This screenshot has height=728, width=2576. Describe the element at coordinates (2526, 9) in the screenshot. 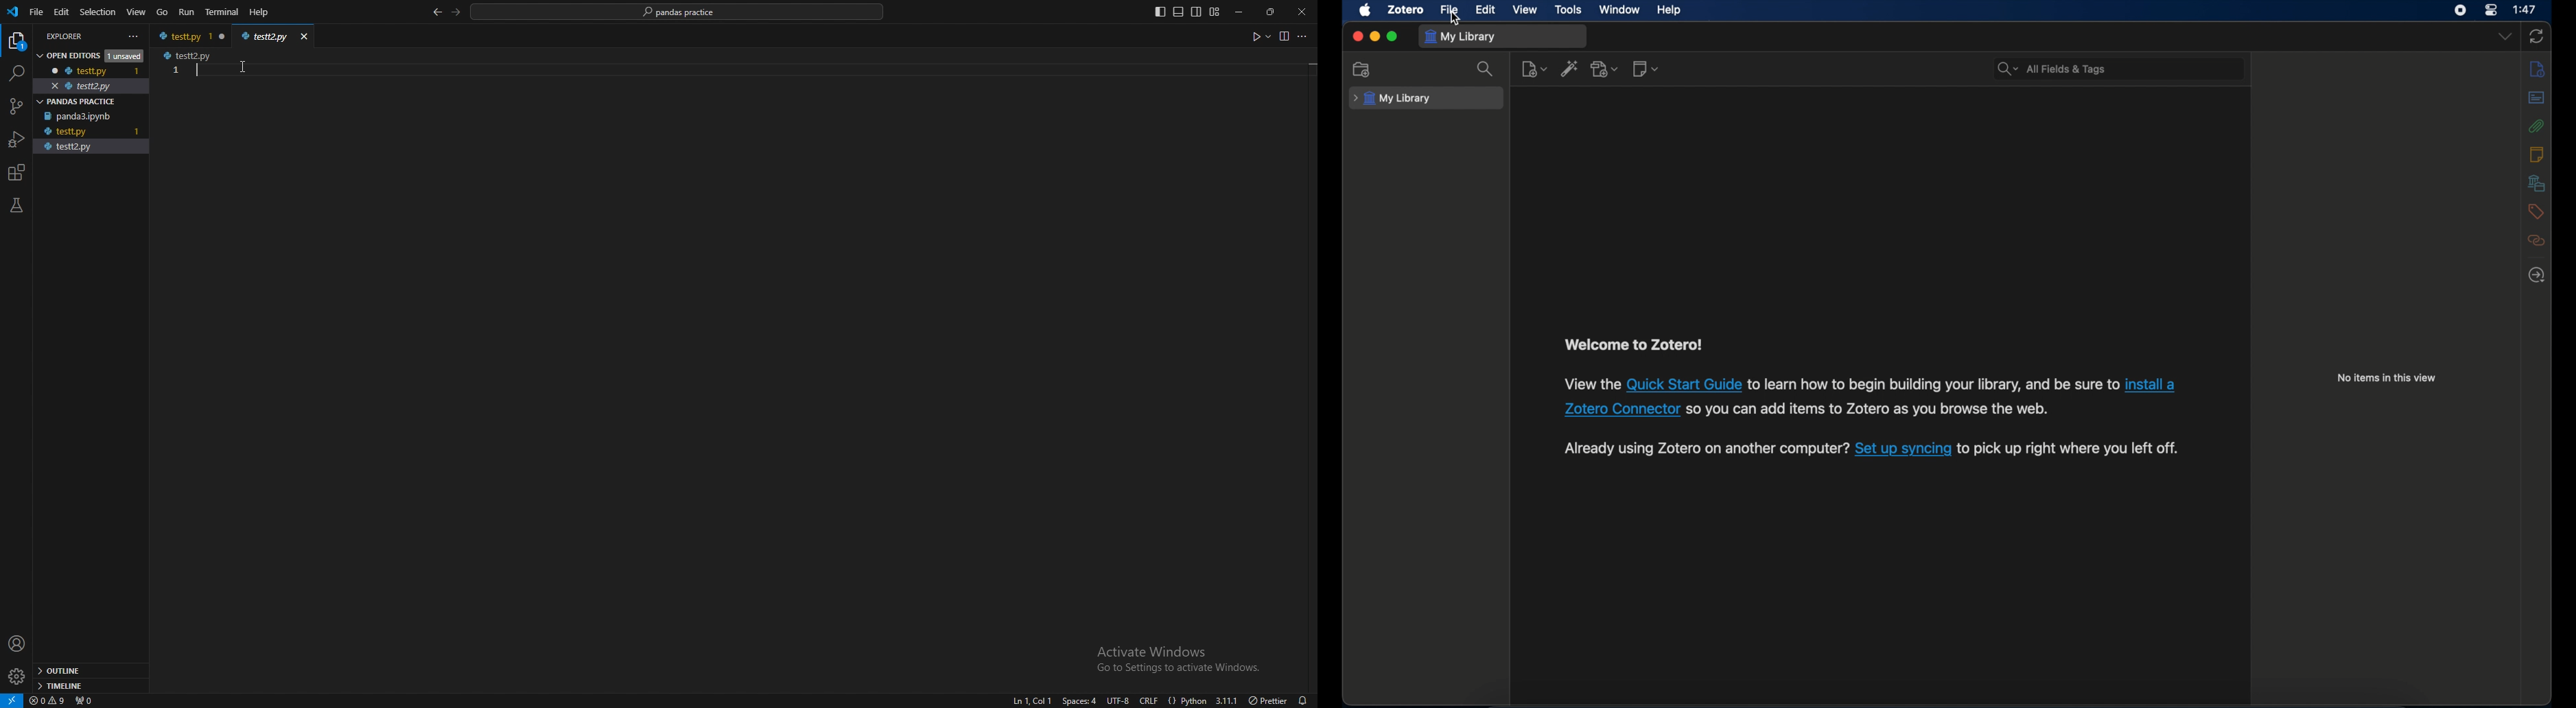

I see `1:47` at that location.